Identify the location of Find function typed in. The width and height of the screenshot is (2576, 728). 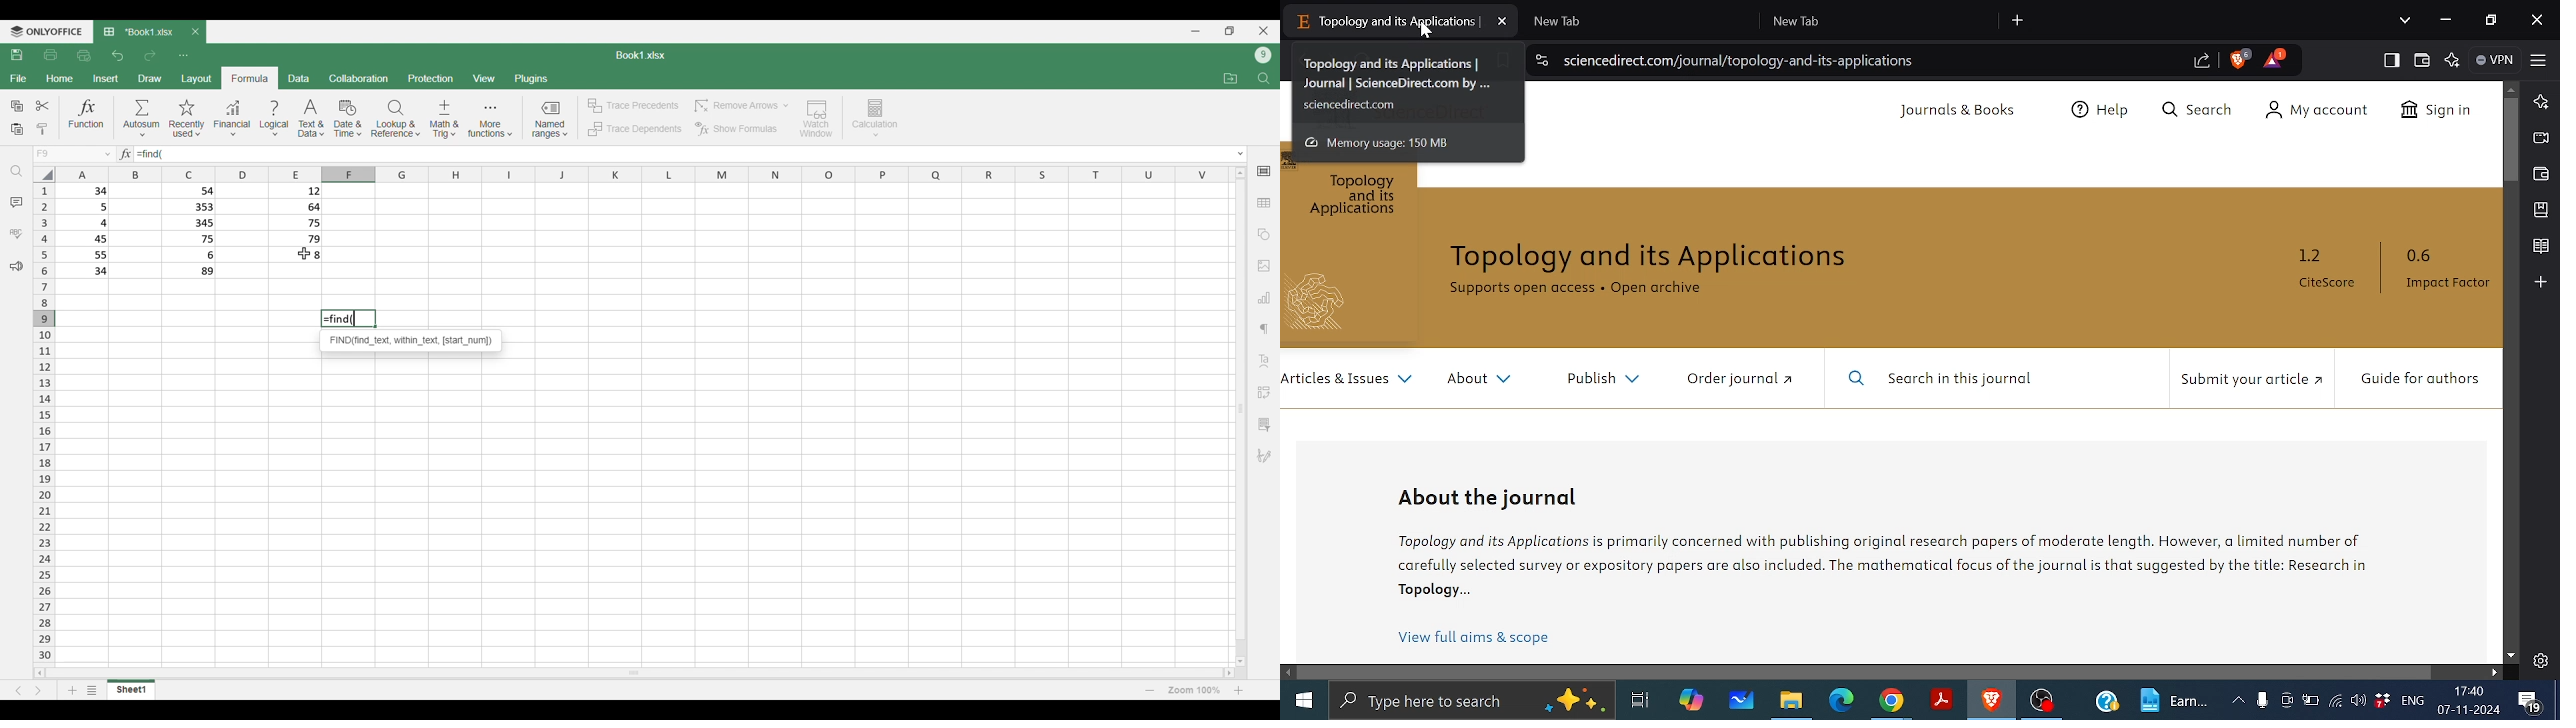
(348, 319).